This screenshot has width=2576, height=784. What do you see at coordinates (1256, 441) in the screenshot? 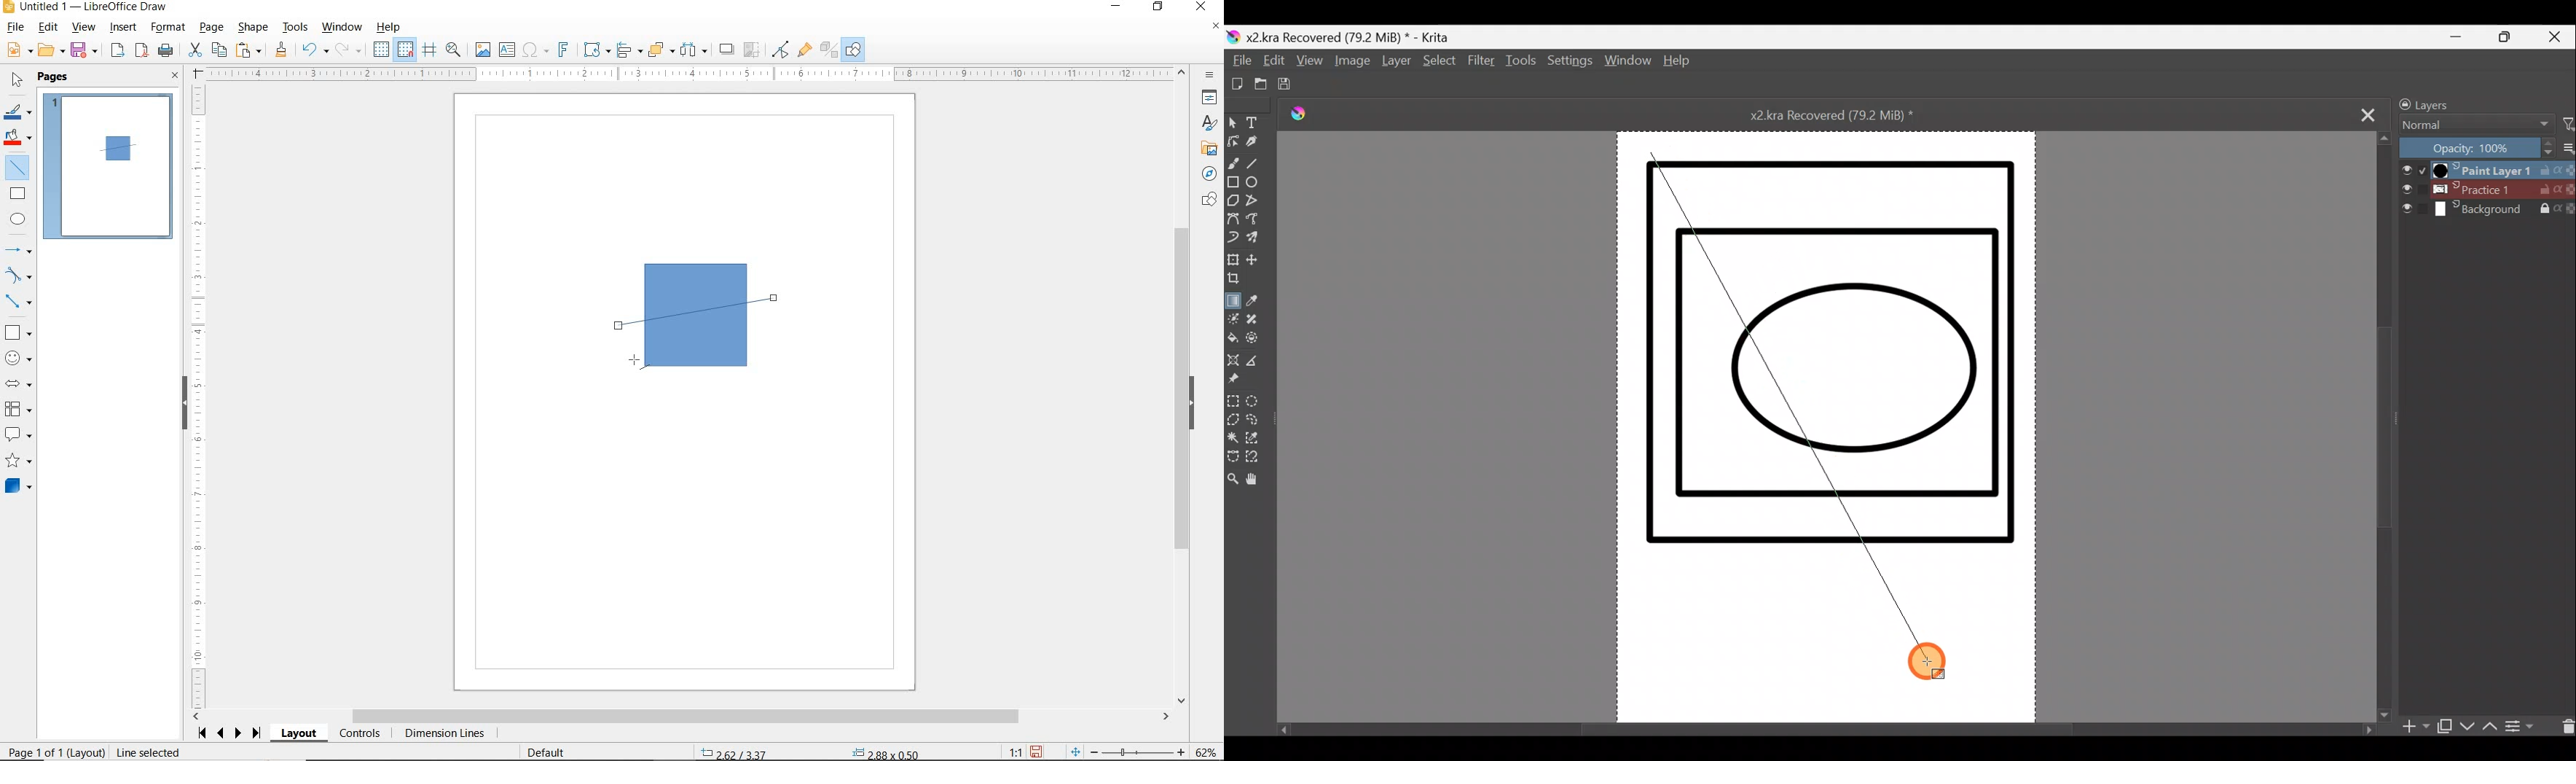
I see `Similar colour selection tool` at bounding box center [1256, 441].